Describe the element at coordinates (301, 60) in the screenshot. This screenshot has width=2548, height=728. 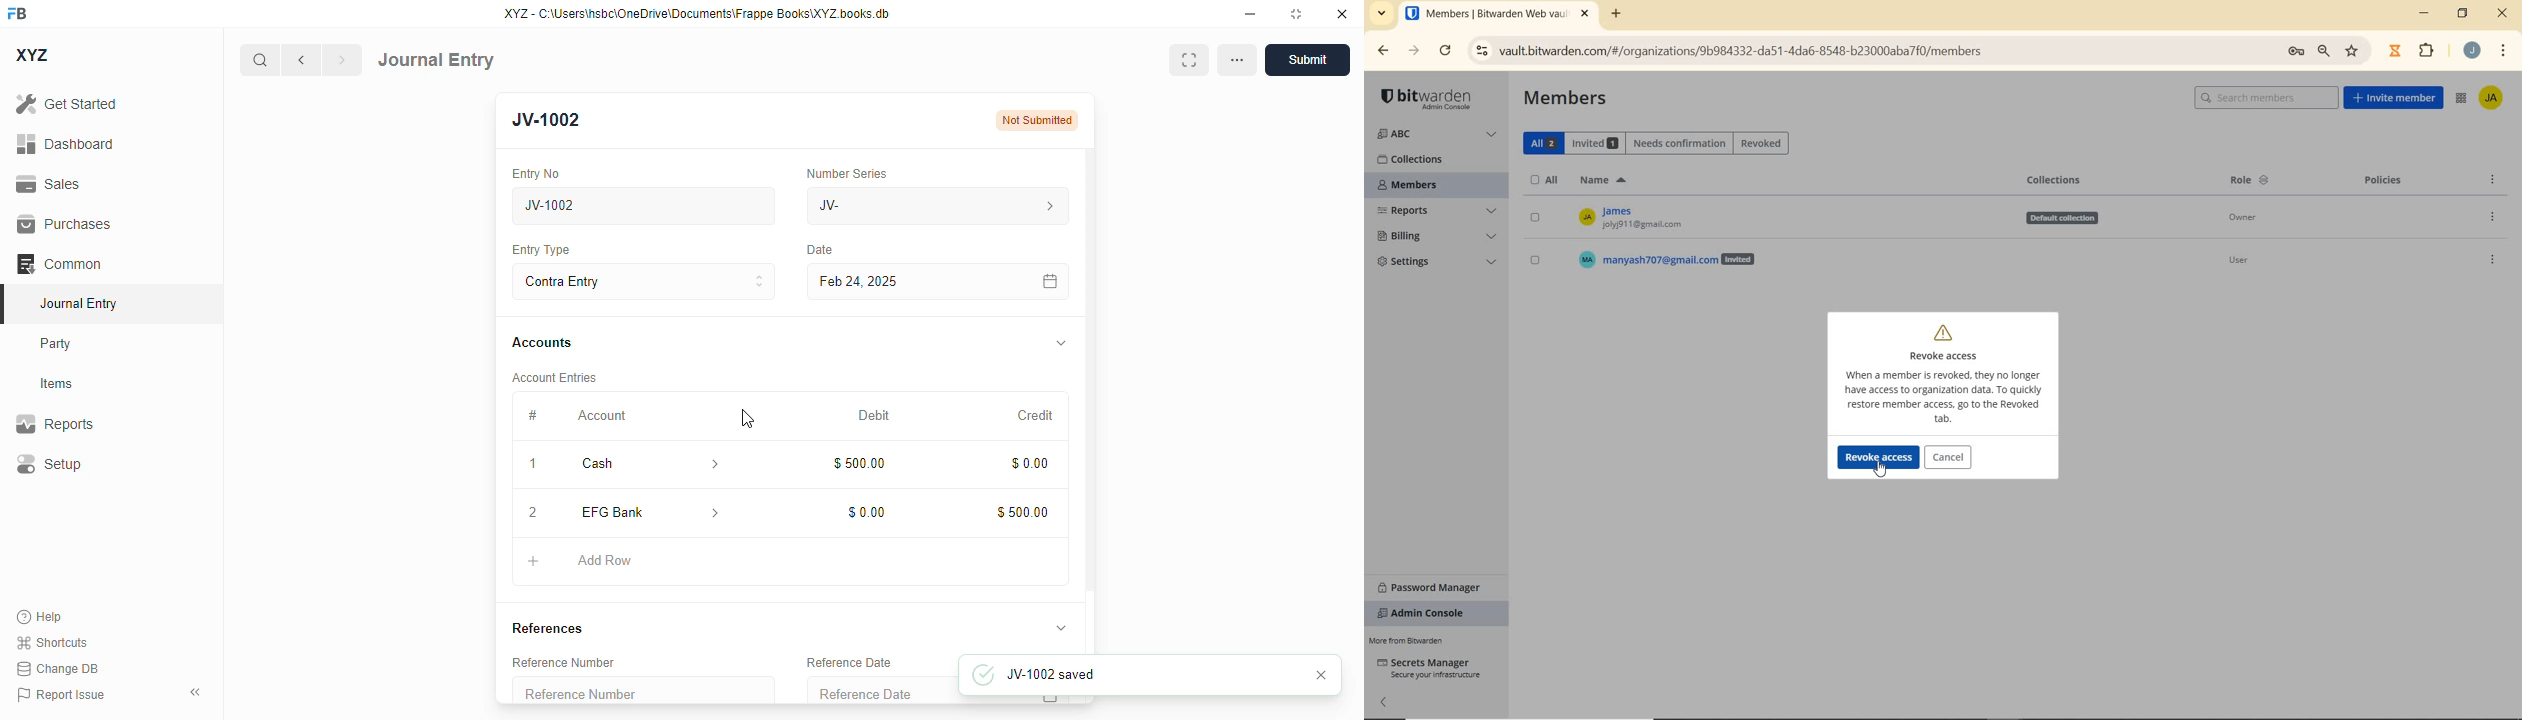
I see `previous` at that location.